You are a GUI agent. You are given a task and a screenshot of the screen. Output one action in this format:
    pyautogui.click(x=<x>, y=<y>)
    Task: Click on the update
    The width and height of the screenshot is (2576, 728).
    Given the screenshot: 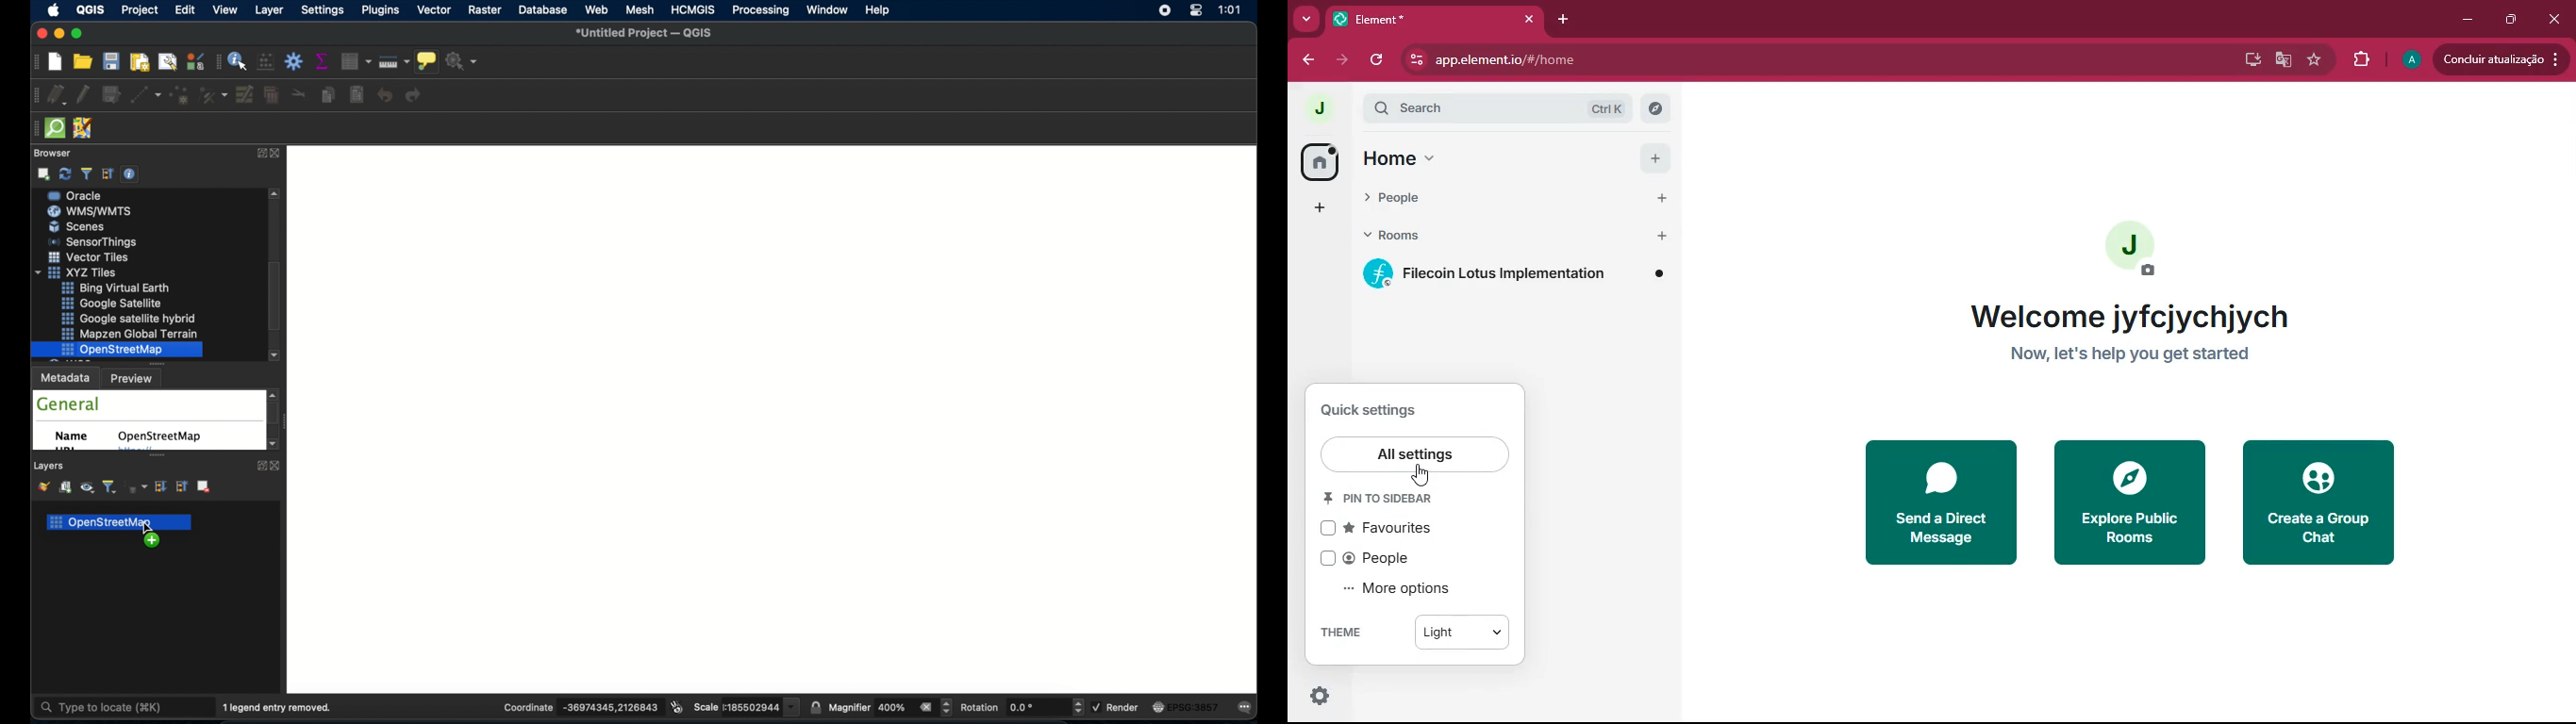 What is the action you would take?
    pyautogui.click(x=2501, y=58)
    